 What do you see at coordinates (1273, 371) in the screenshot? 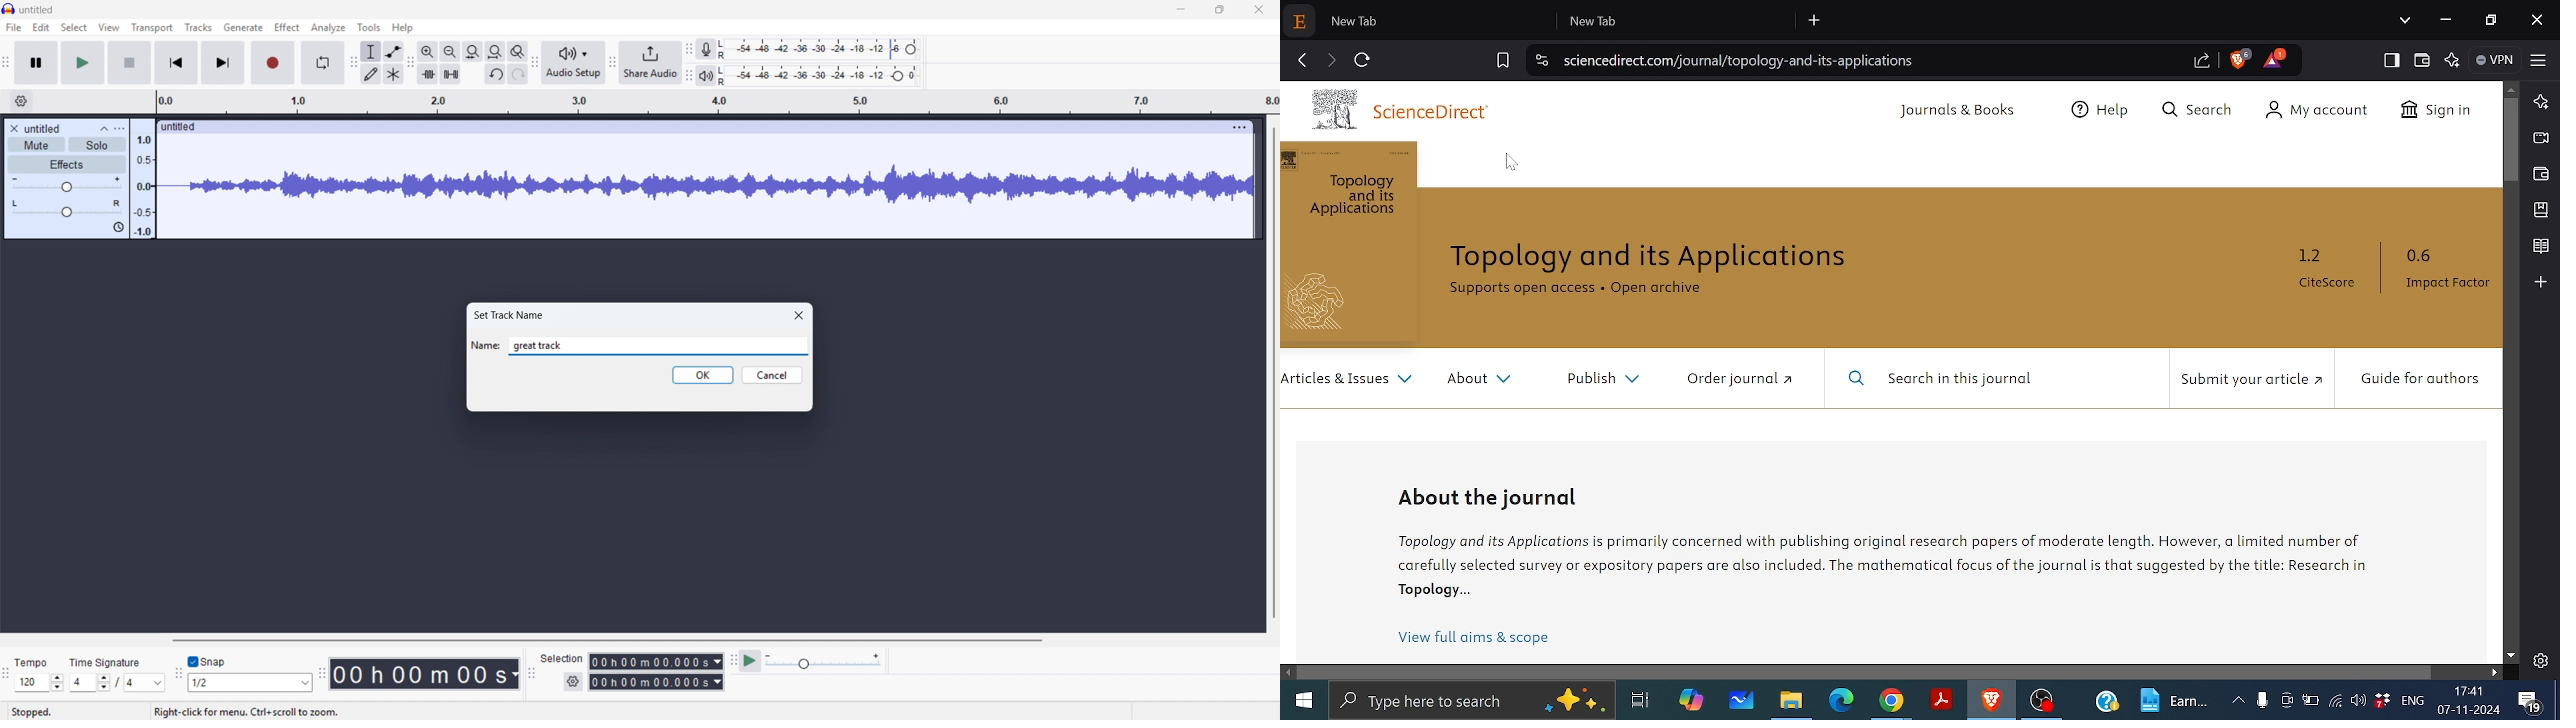
I see `Vertical scroll bar` at bounding box center [1273, 371].